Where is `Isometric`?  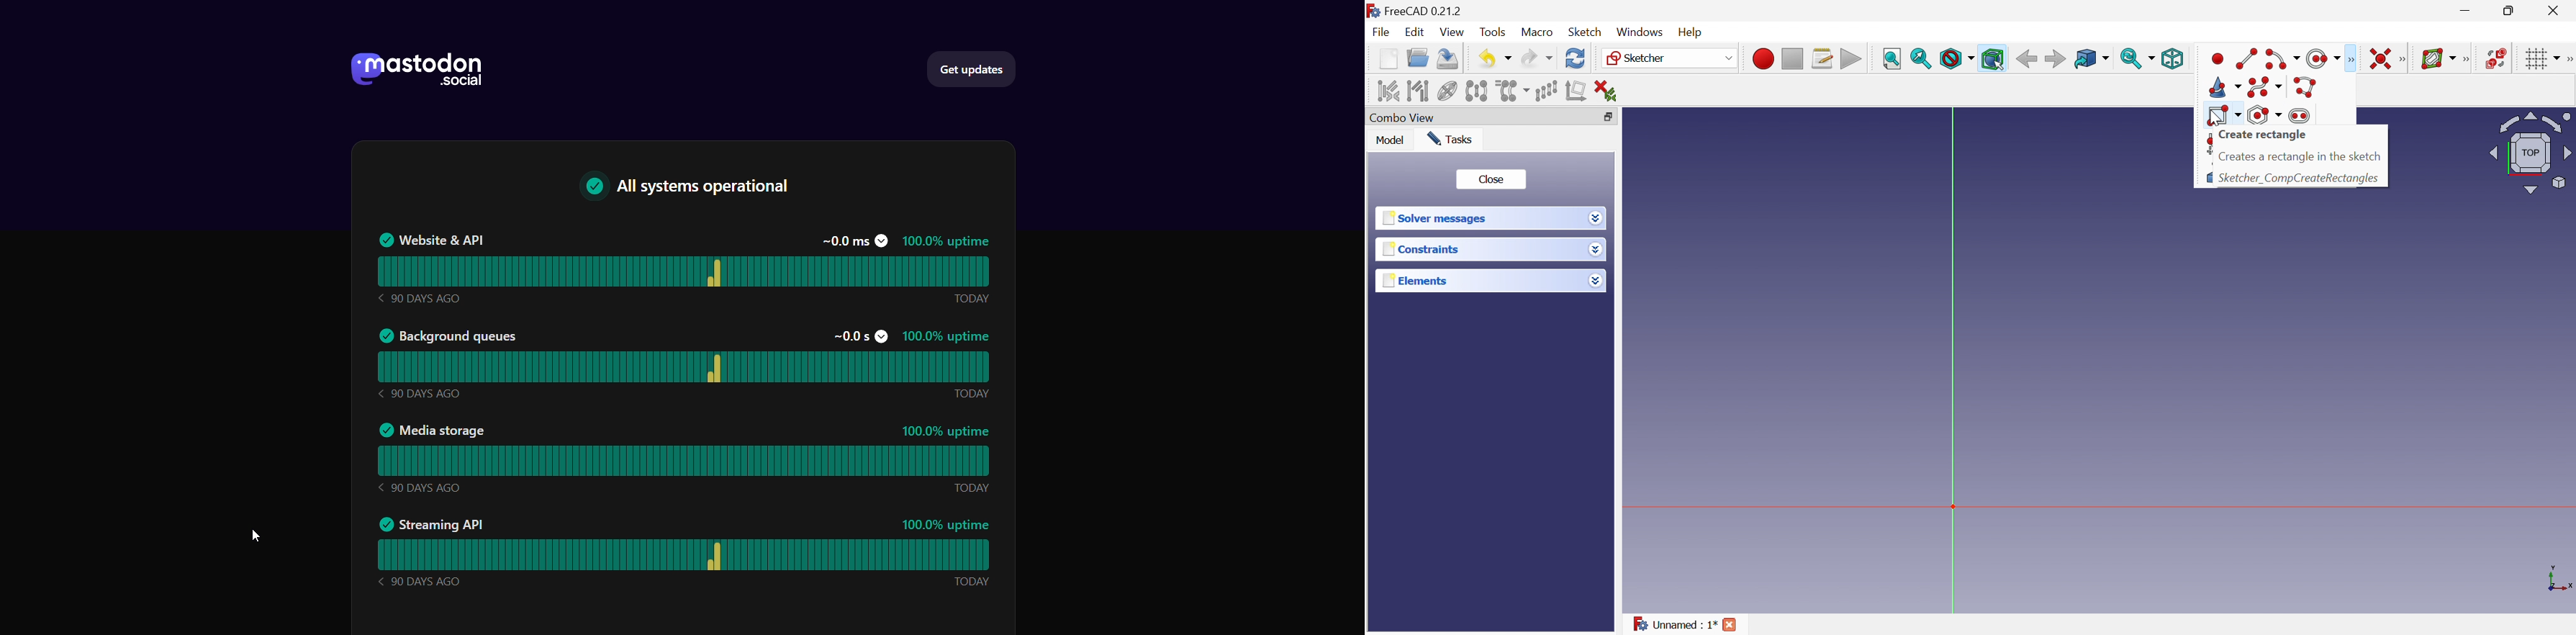 Isometric is located at coordinates (2175, 58).